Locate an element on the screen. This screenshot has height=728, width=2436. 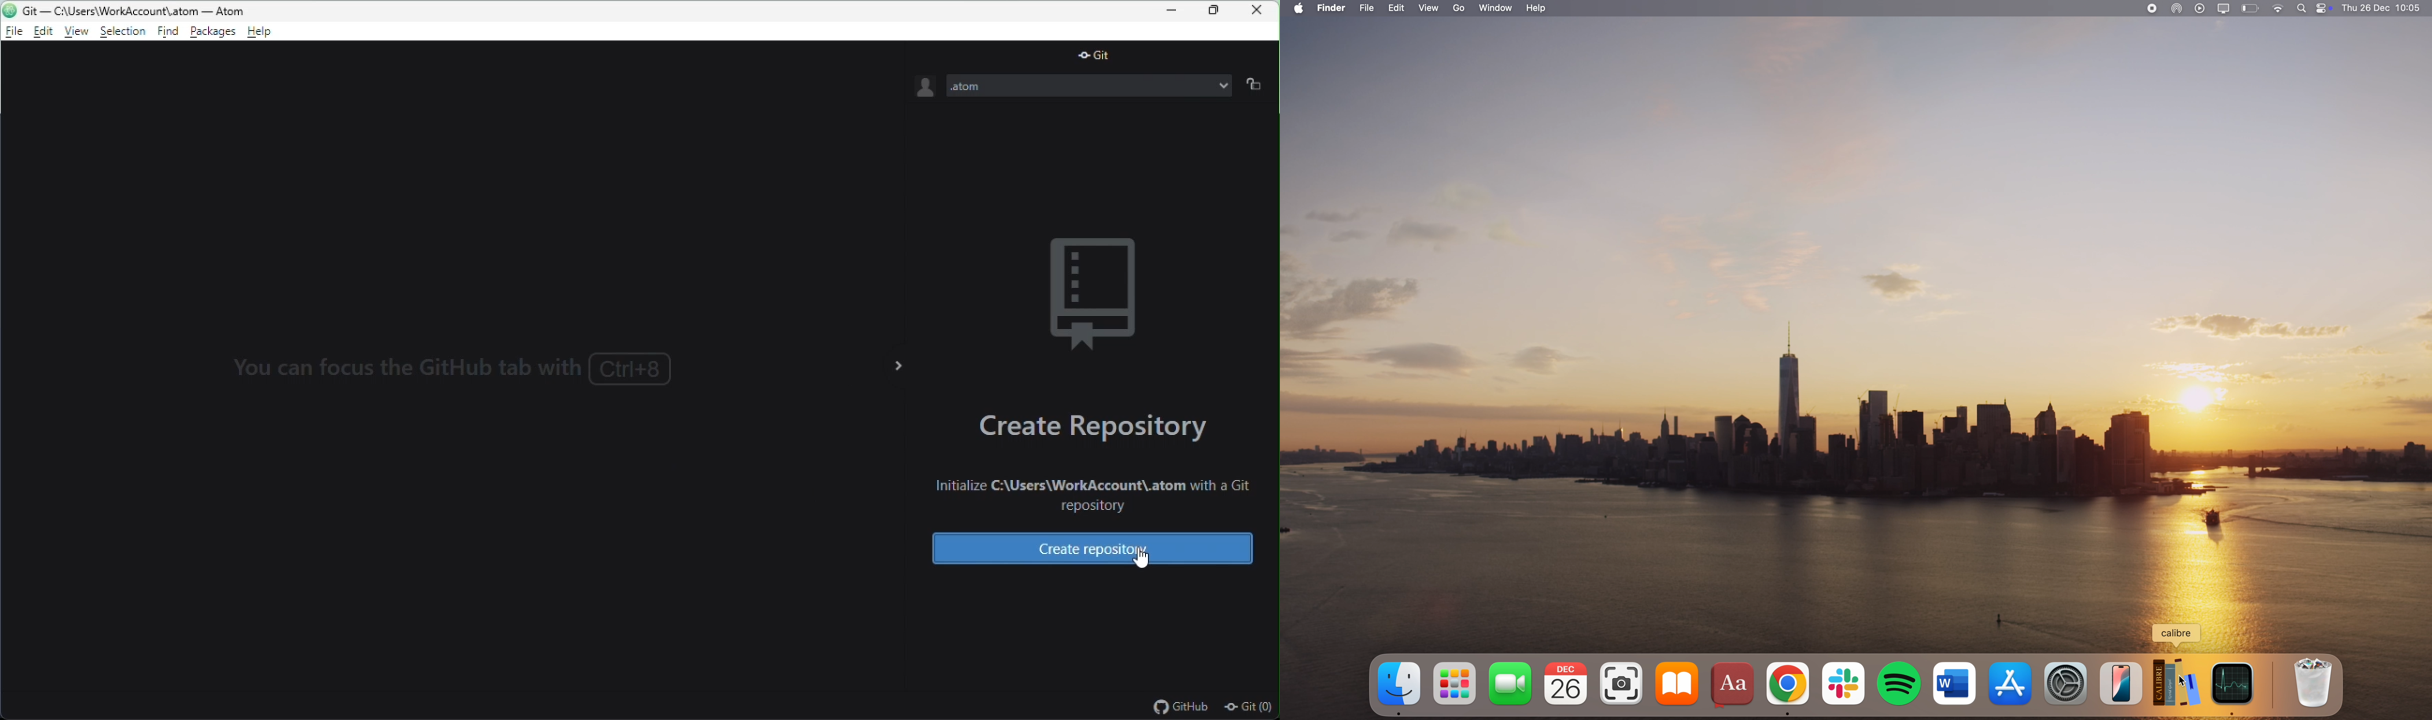
git is located at coordinates (1102, 53).